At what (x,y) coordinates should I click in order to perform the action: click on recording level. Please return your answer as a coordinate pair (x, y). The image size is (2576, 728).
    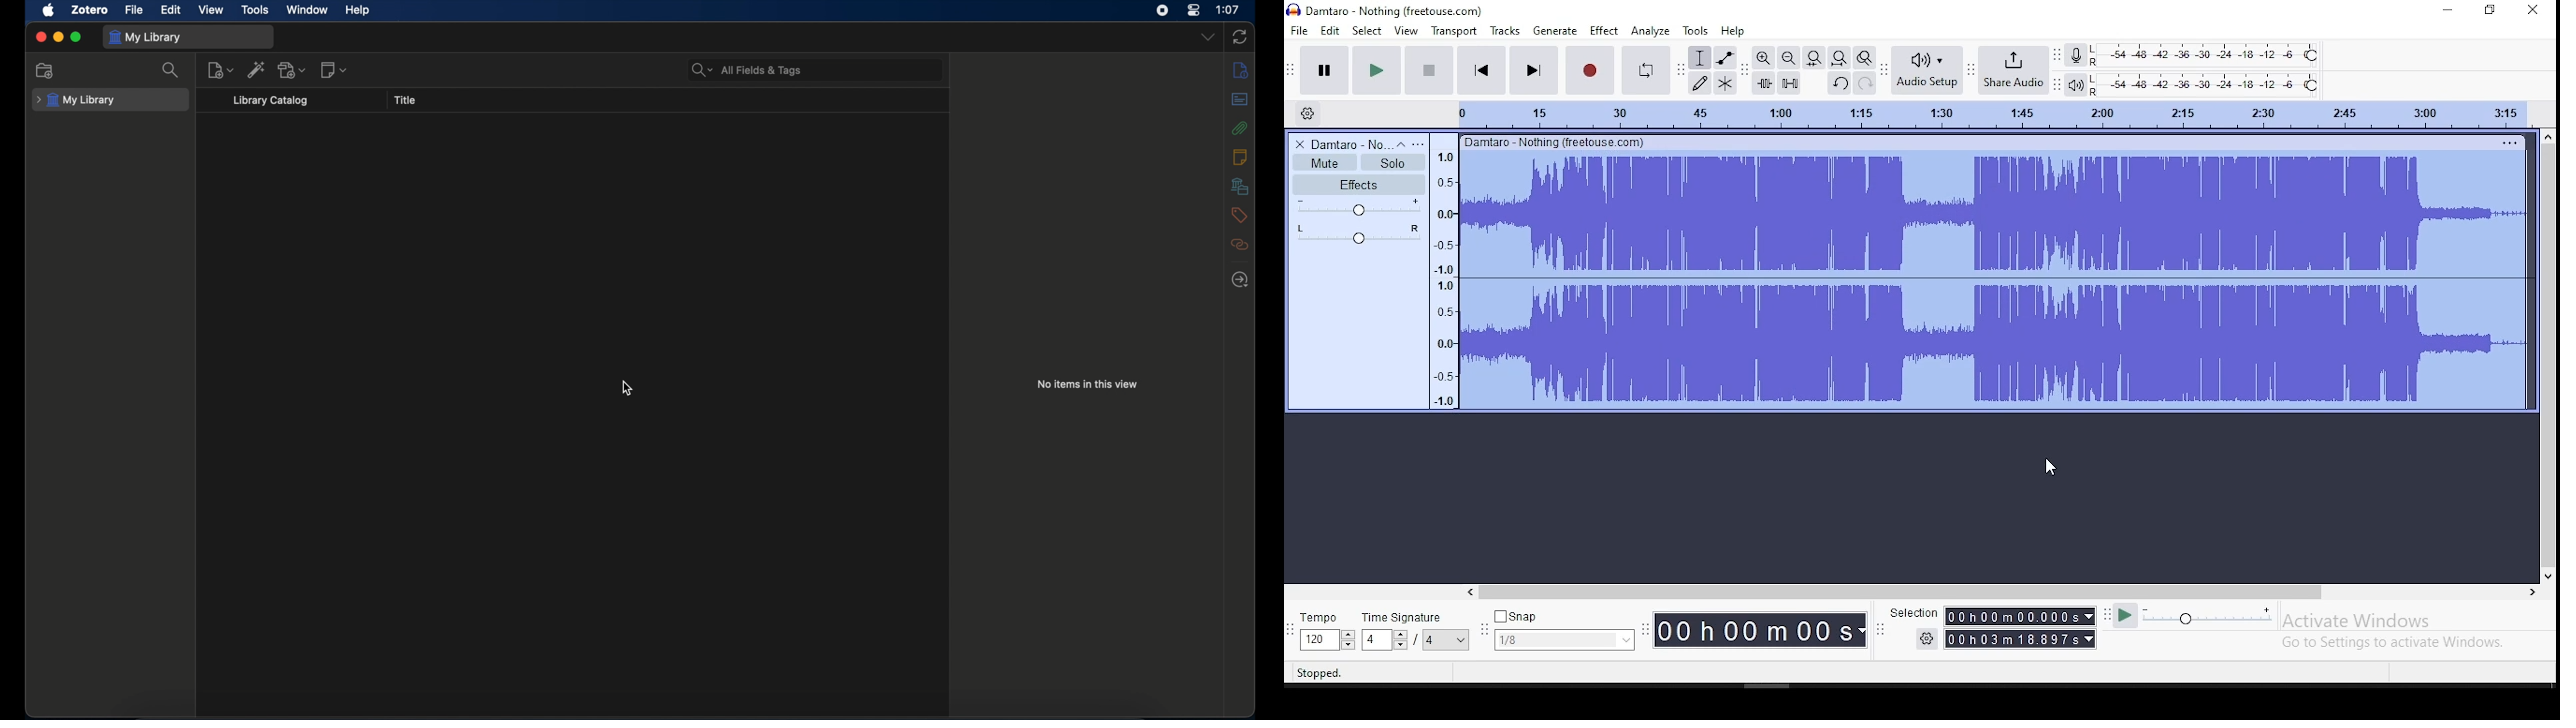
    Looking at the image, I should click on (2207, 55).